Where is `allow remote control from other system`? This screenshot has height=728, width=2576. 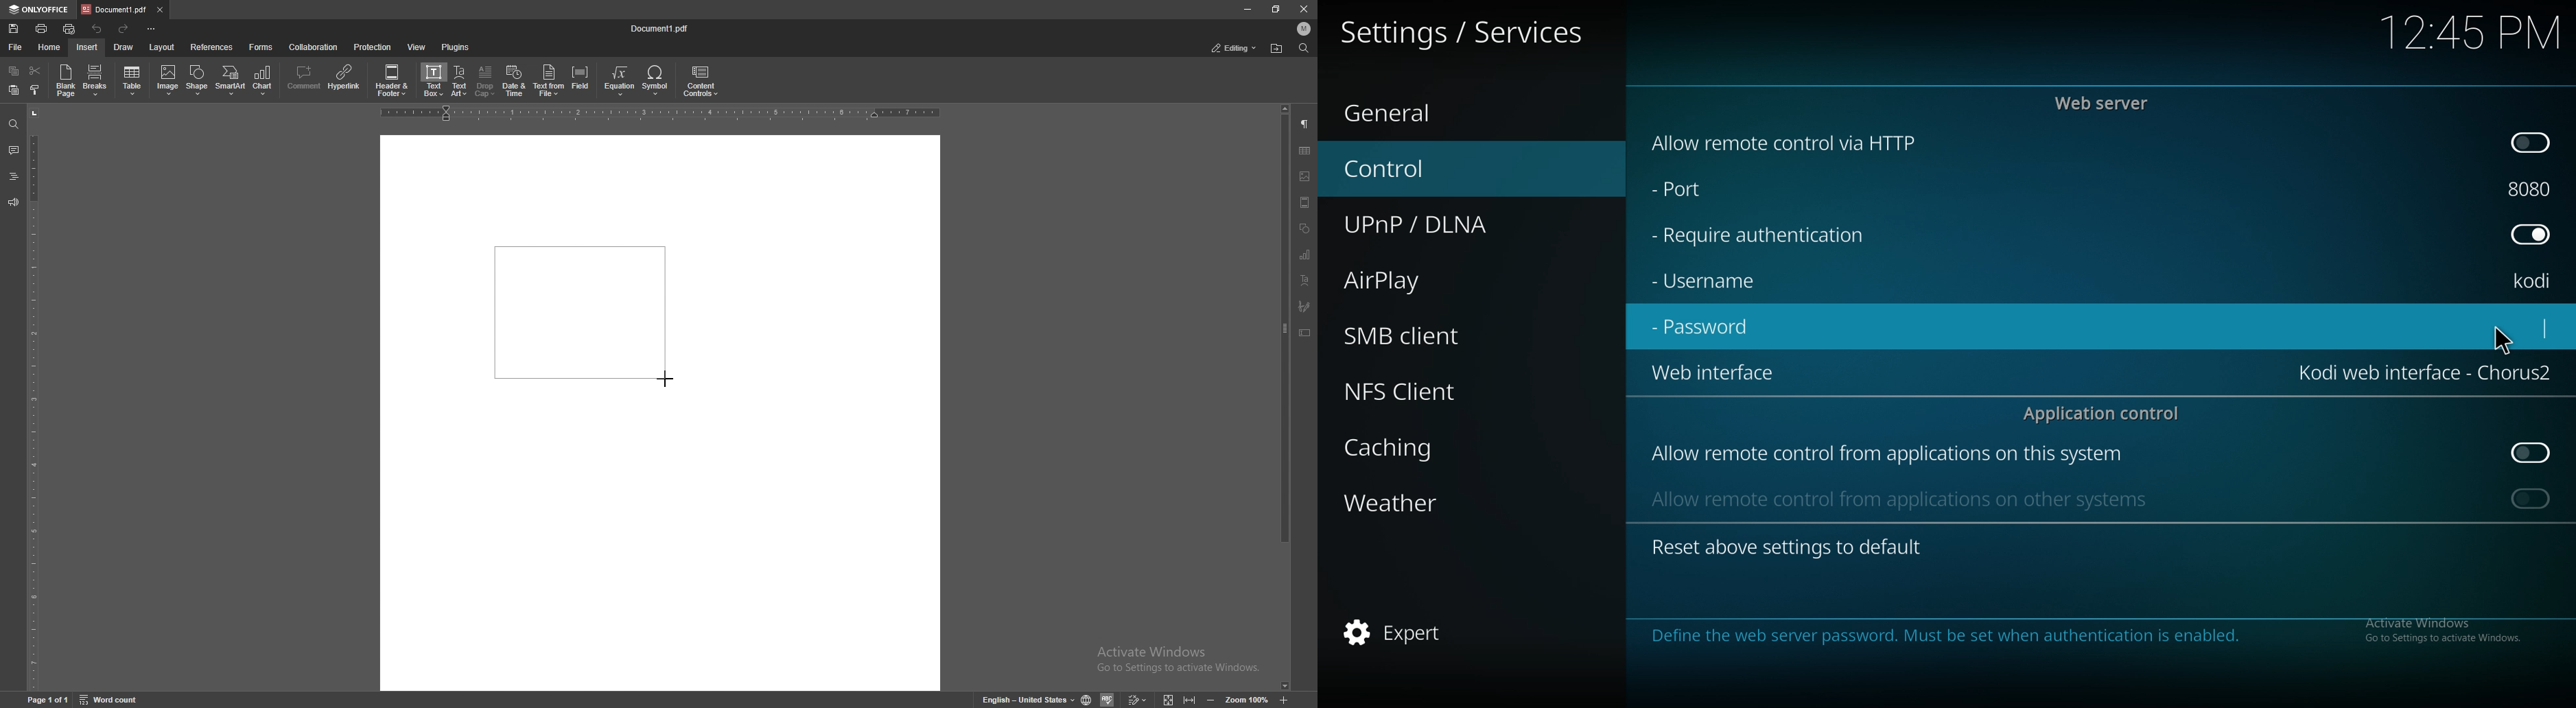
allow remote control from other system is located at coordinates (1897, 498).